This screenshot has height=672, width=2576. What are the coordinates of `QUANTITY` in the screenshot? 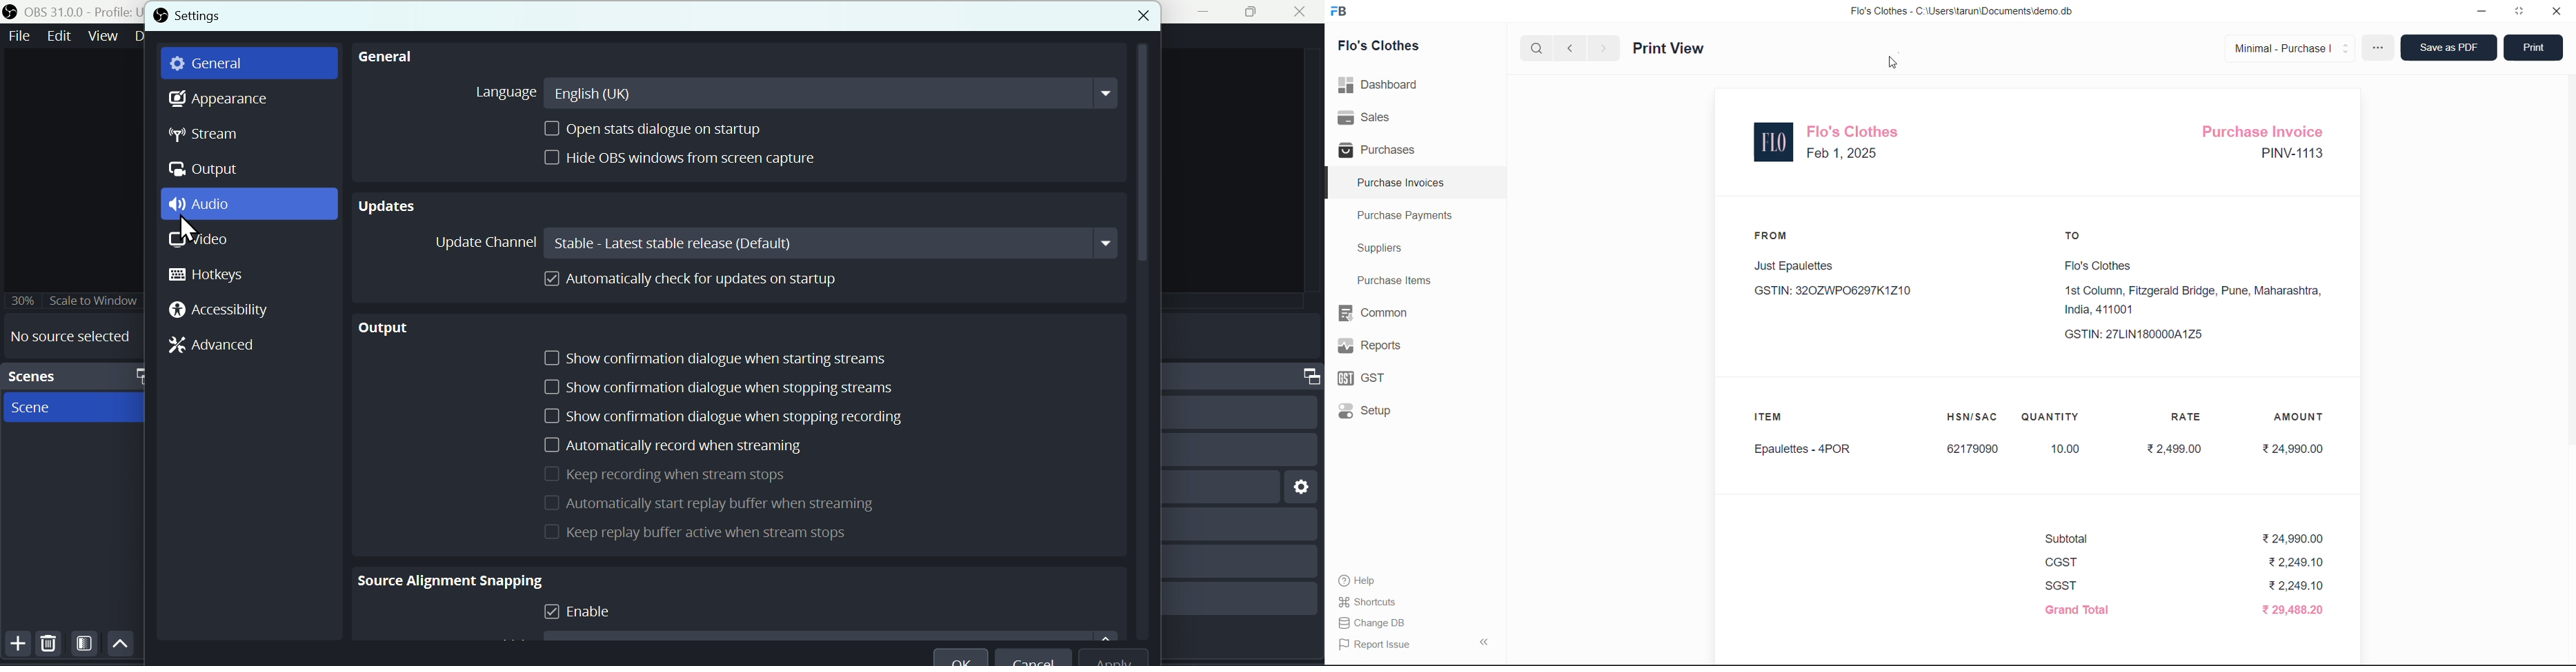 It's located at (2051, 418).